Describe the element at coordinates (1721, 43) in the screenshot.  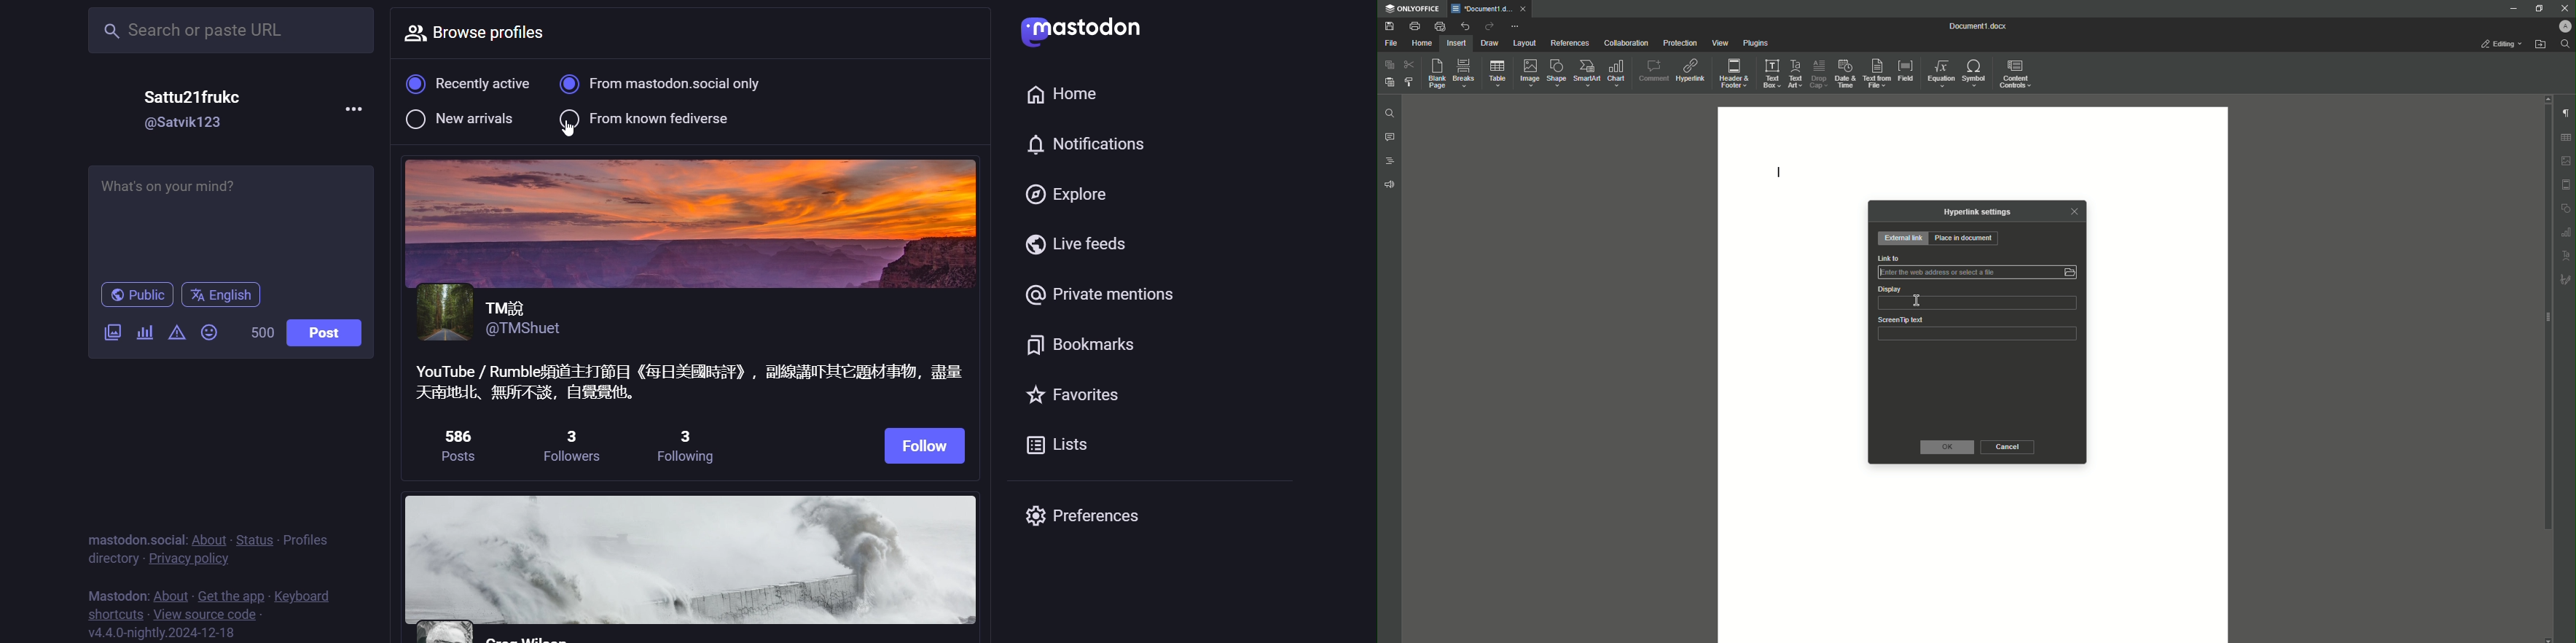
I see `View` at that location.